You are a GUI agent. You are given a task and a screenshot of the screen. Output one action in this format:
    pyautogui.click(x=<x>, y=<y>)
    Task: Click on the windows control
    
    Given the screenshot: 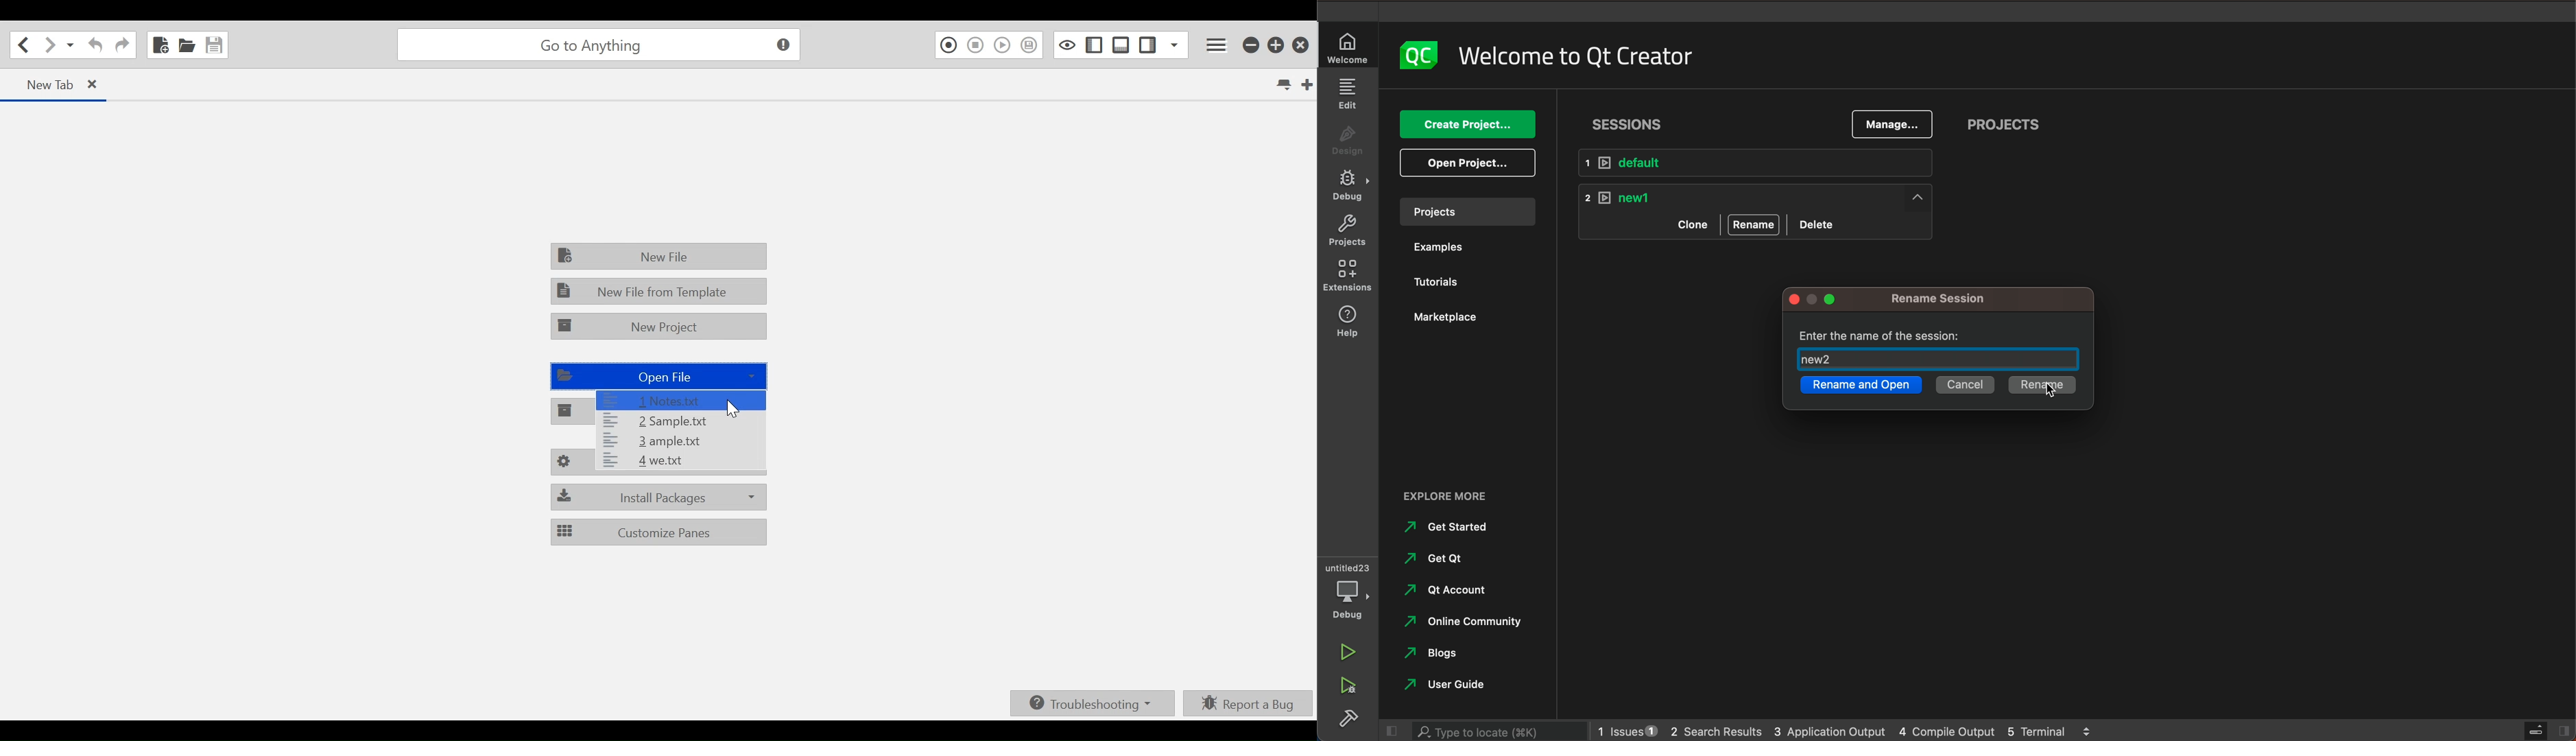 What is the action you would take?
    pyautogui.click(x=1818, y=300)
    